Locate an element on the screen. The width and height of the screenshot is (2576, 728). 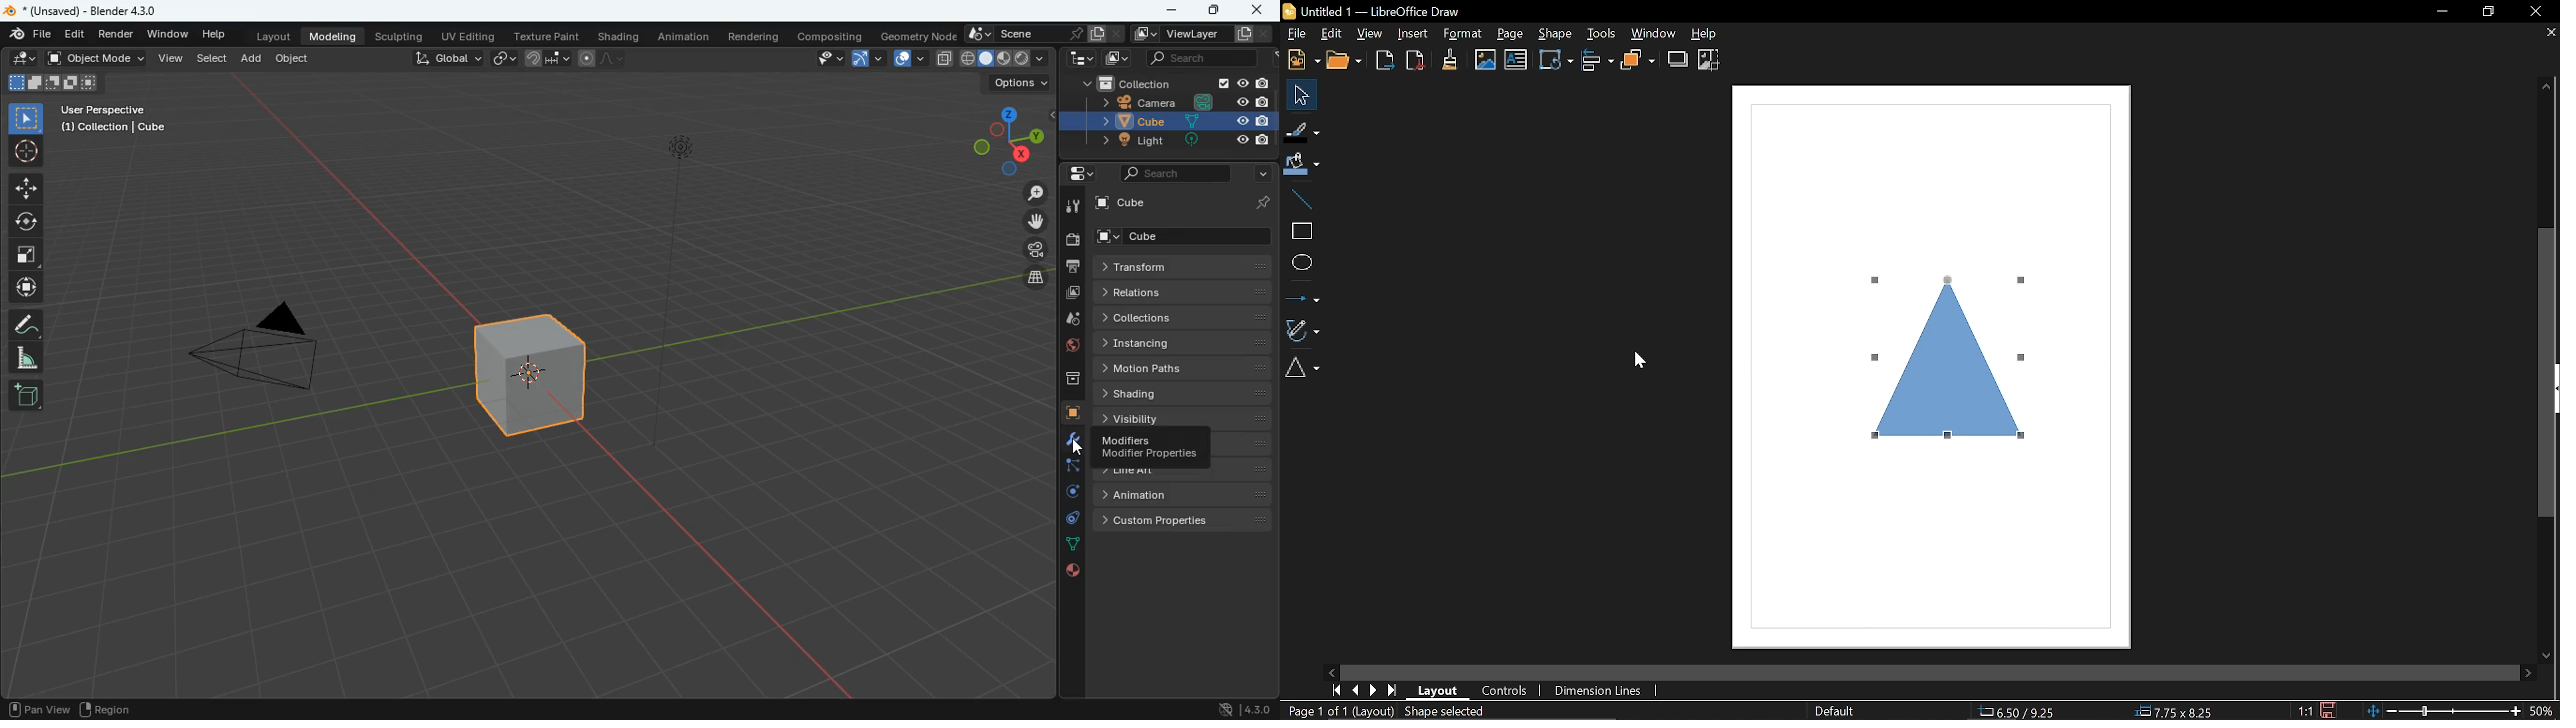
Ellipse is located at coordinates (1300, 263).